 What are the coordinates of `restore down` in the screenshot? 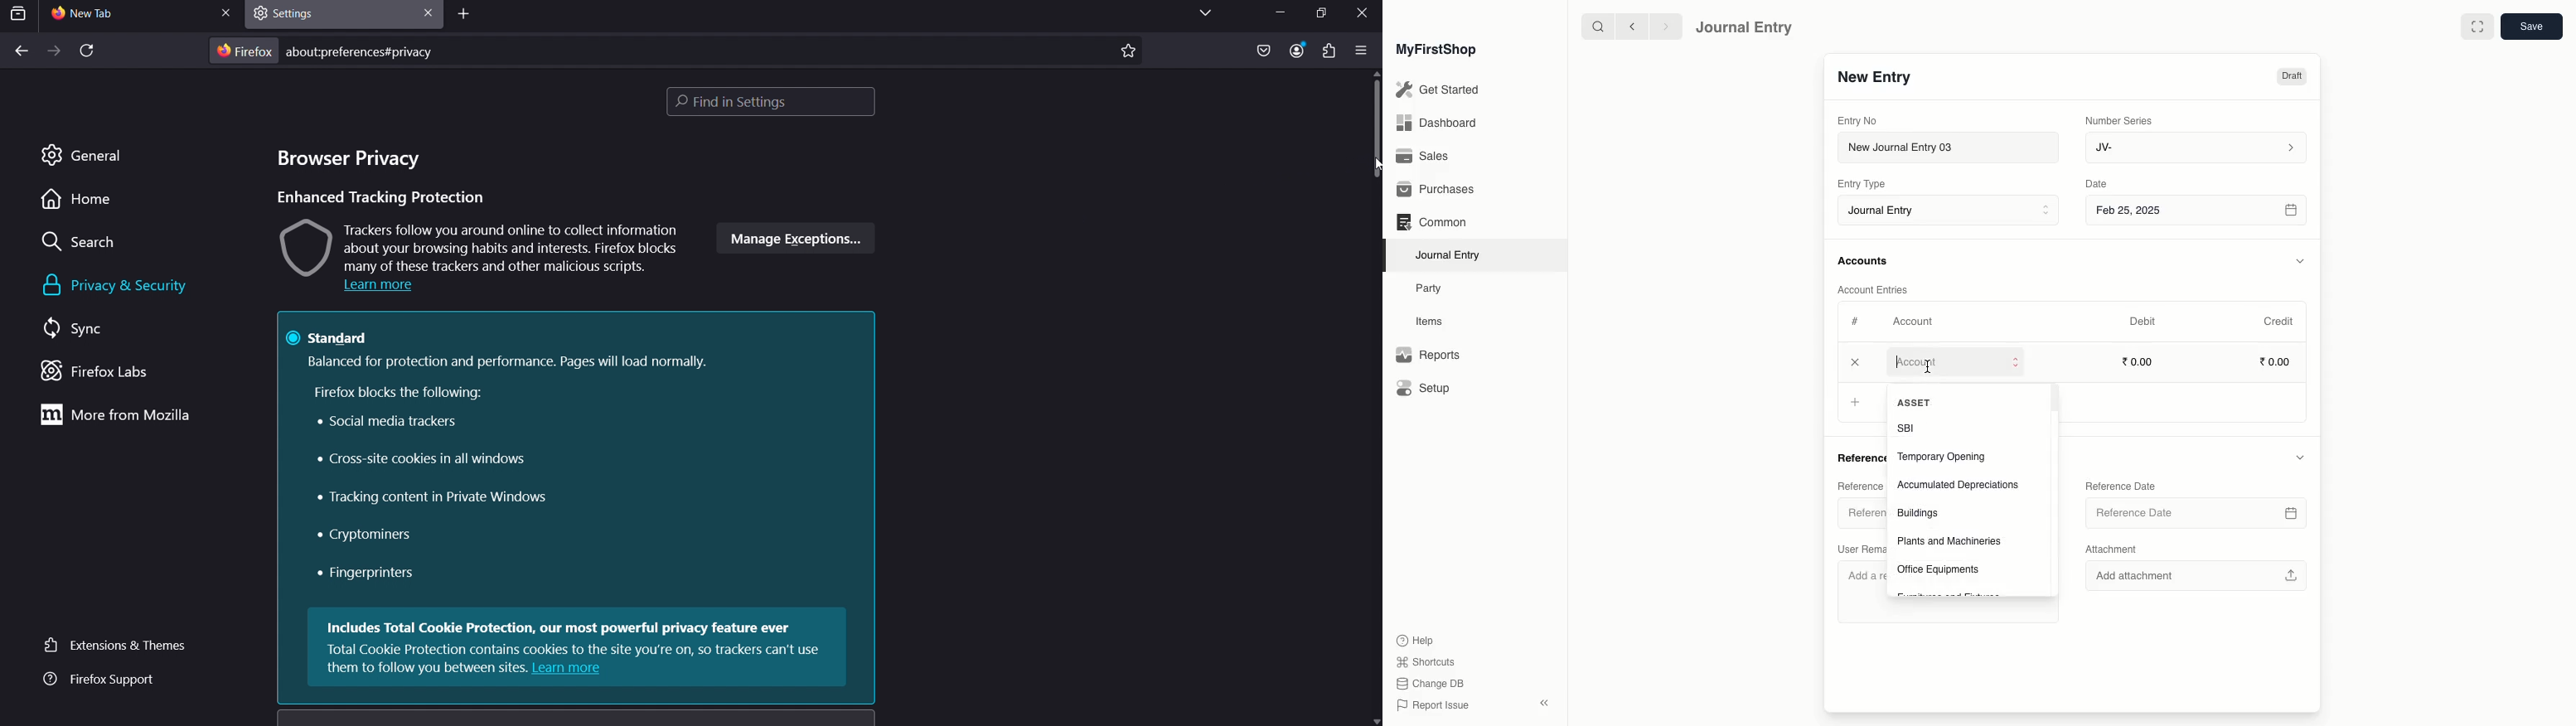 It's located at (1315, 13).